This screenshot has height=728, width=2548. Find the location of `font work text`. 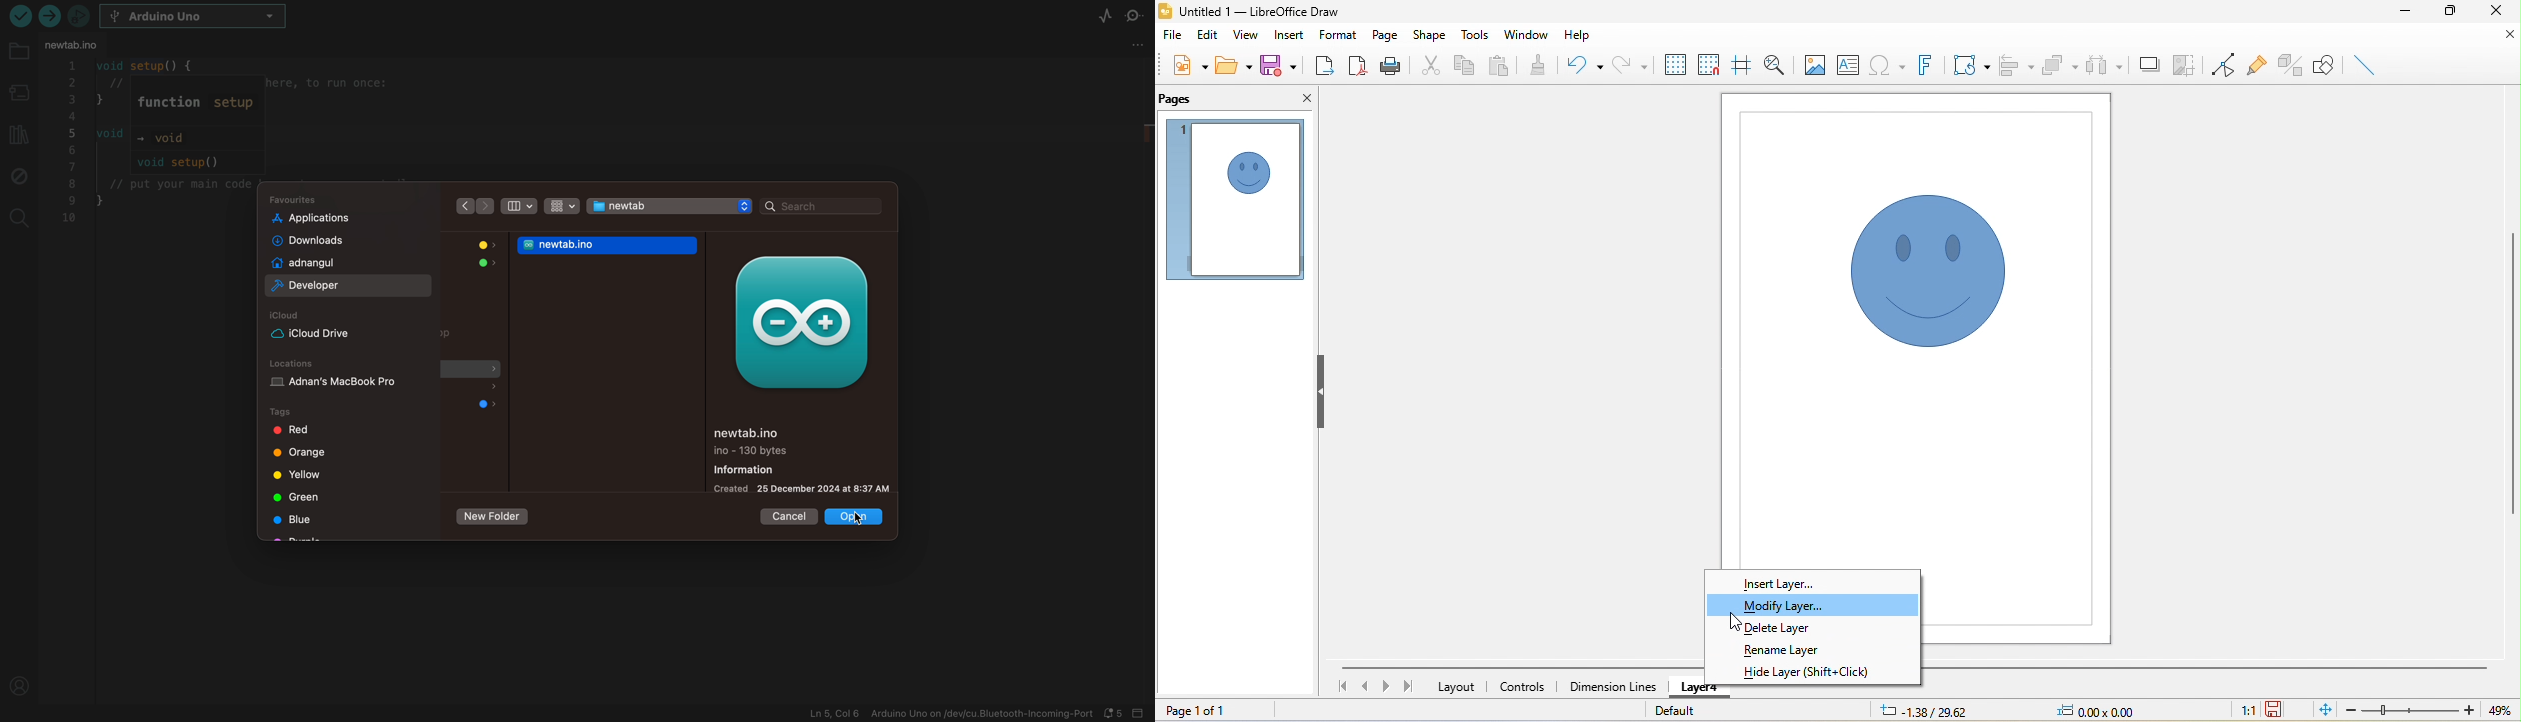

font work text is located at coordinates (1927, 63).